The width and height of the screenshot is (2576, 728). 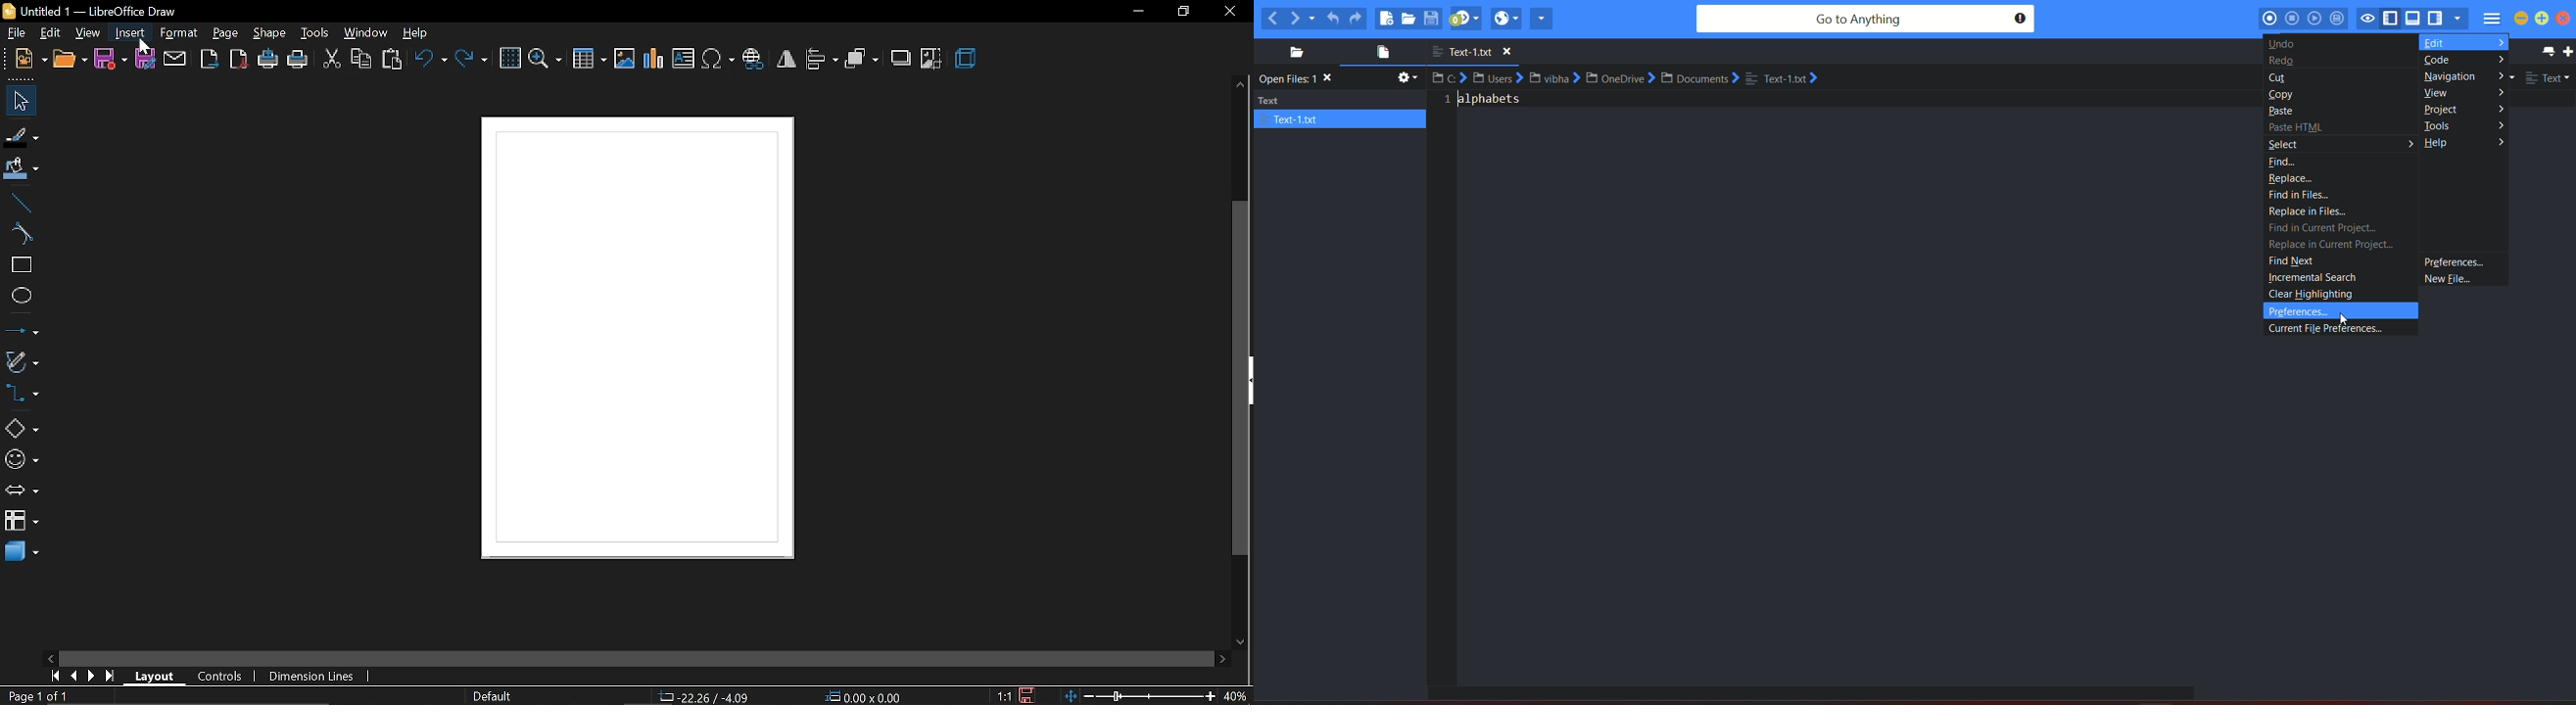 What do you see at coordinates (18, 235) in the screenshot?
I see `curve` at bounding box center [18, 235].